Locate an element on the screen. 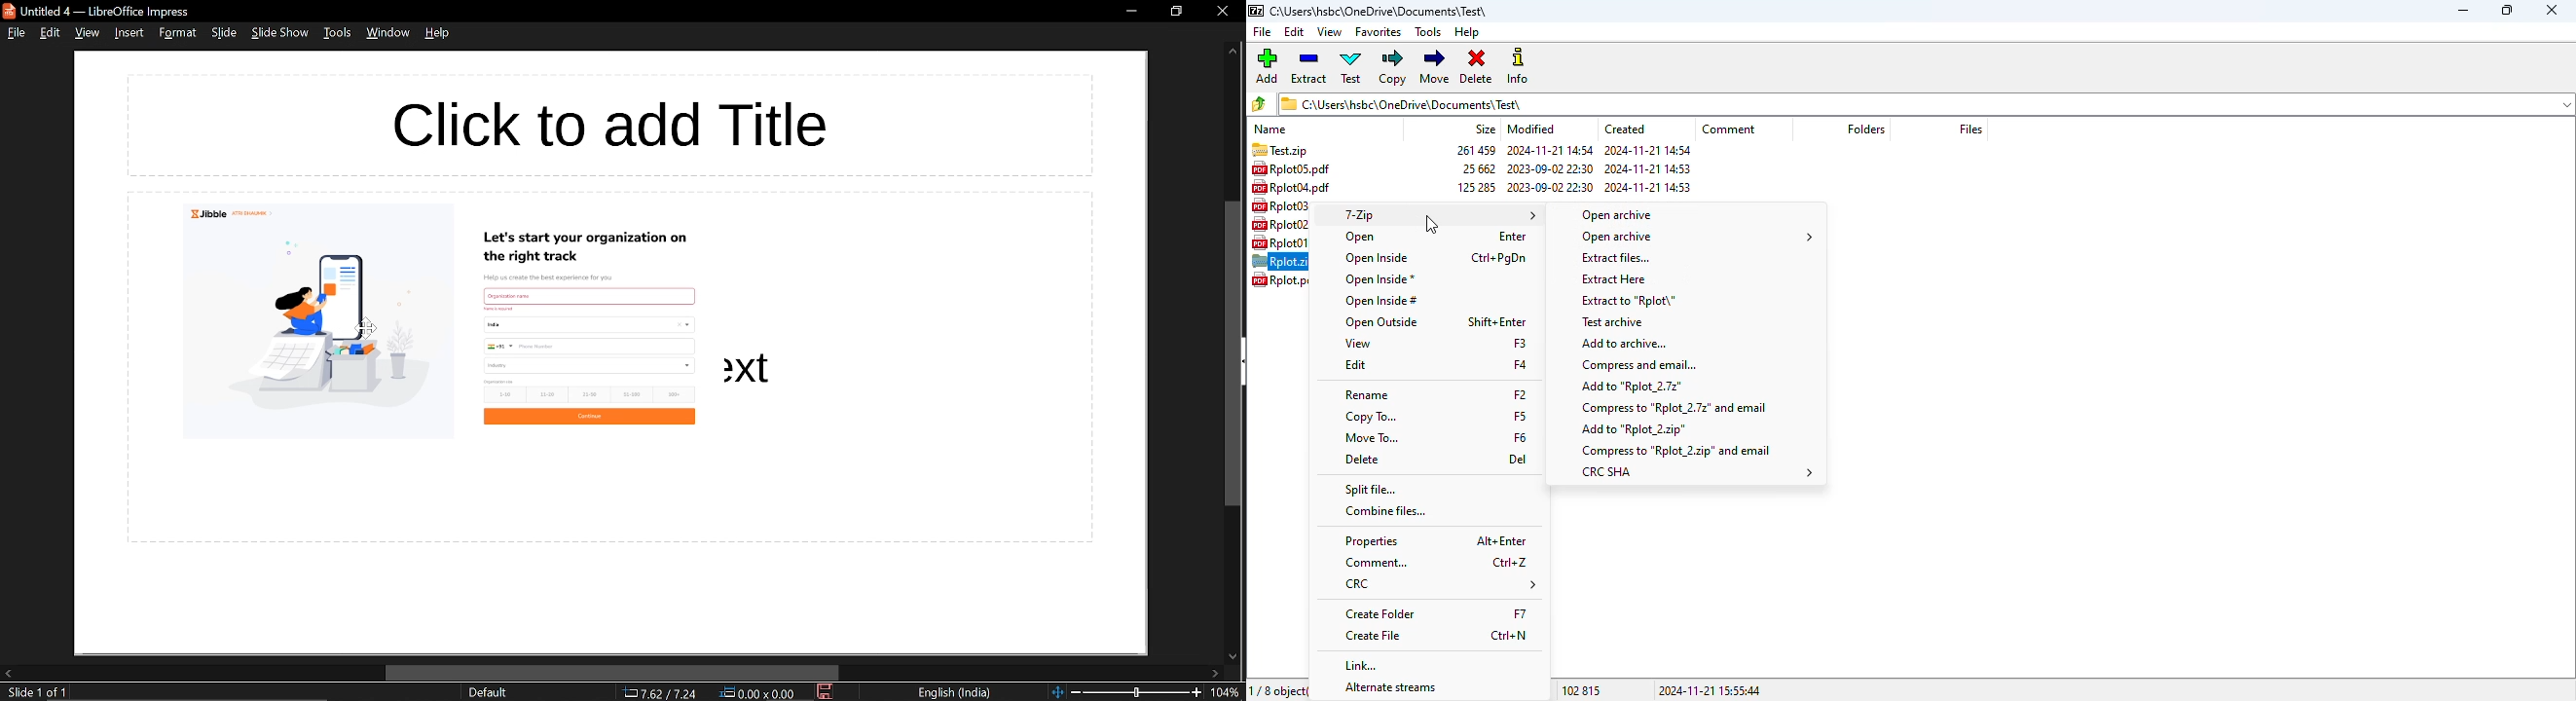 The width and height of the screenshot is (2576, 728). insert is located at coordinates (127, 32).